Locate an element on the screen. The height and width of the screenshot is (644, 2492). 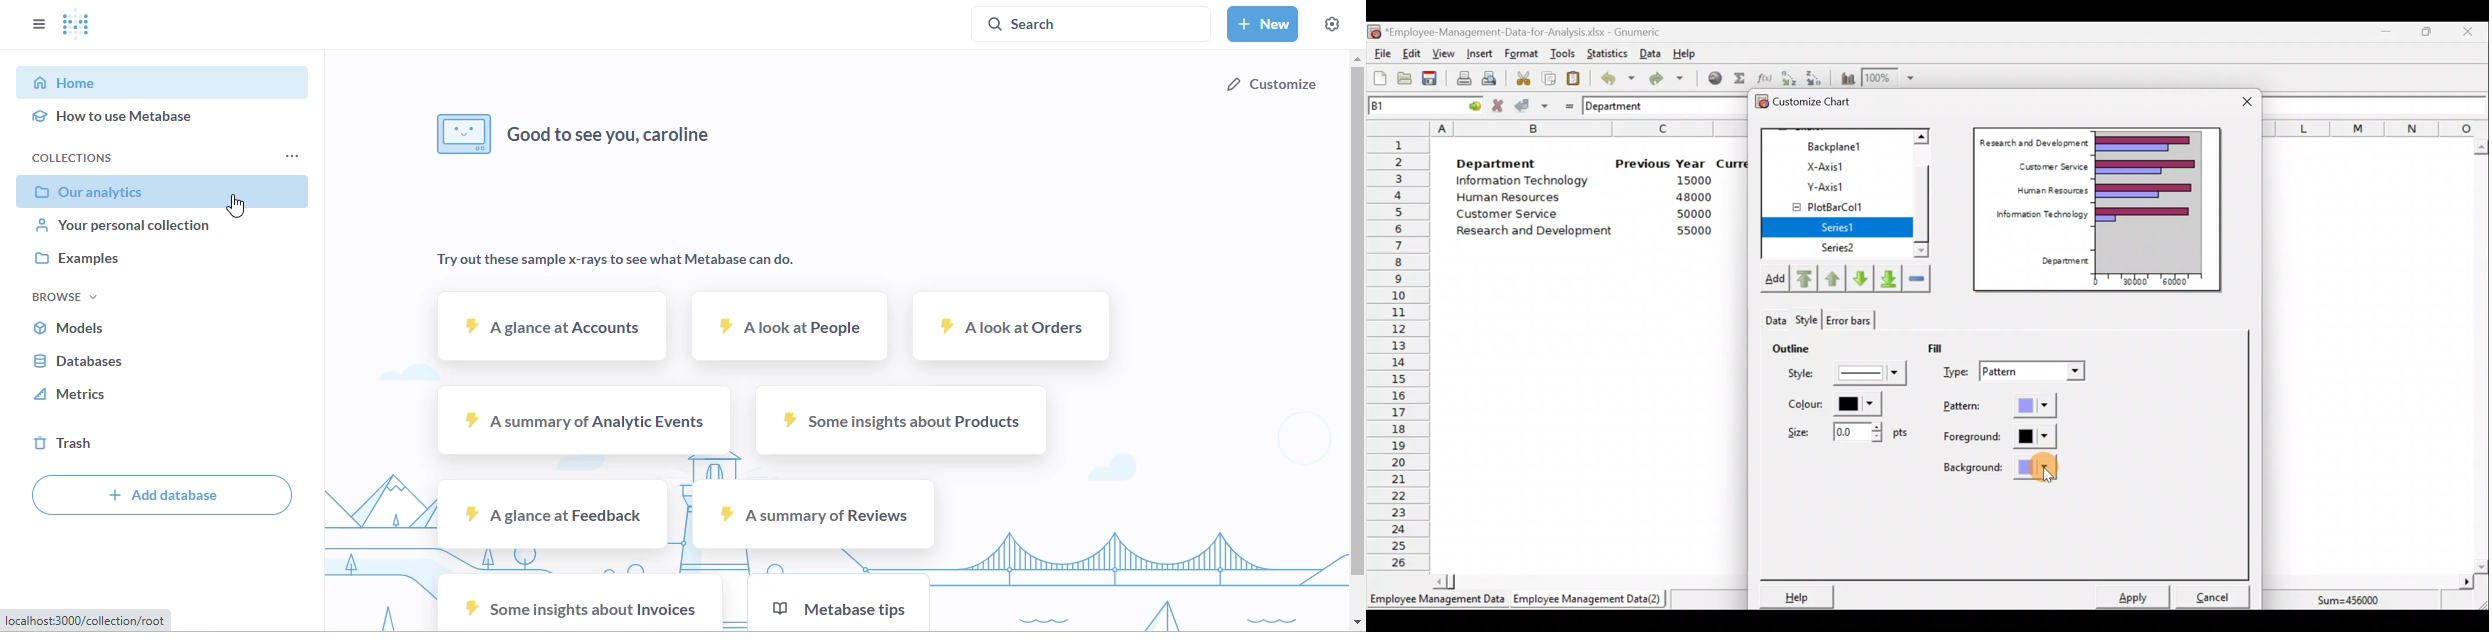
‘Employee-Management-Data-for-Analysis.xlsx - Gnumeric is located at coordinates (1526, 31).